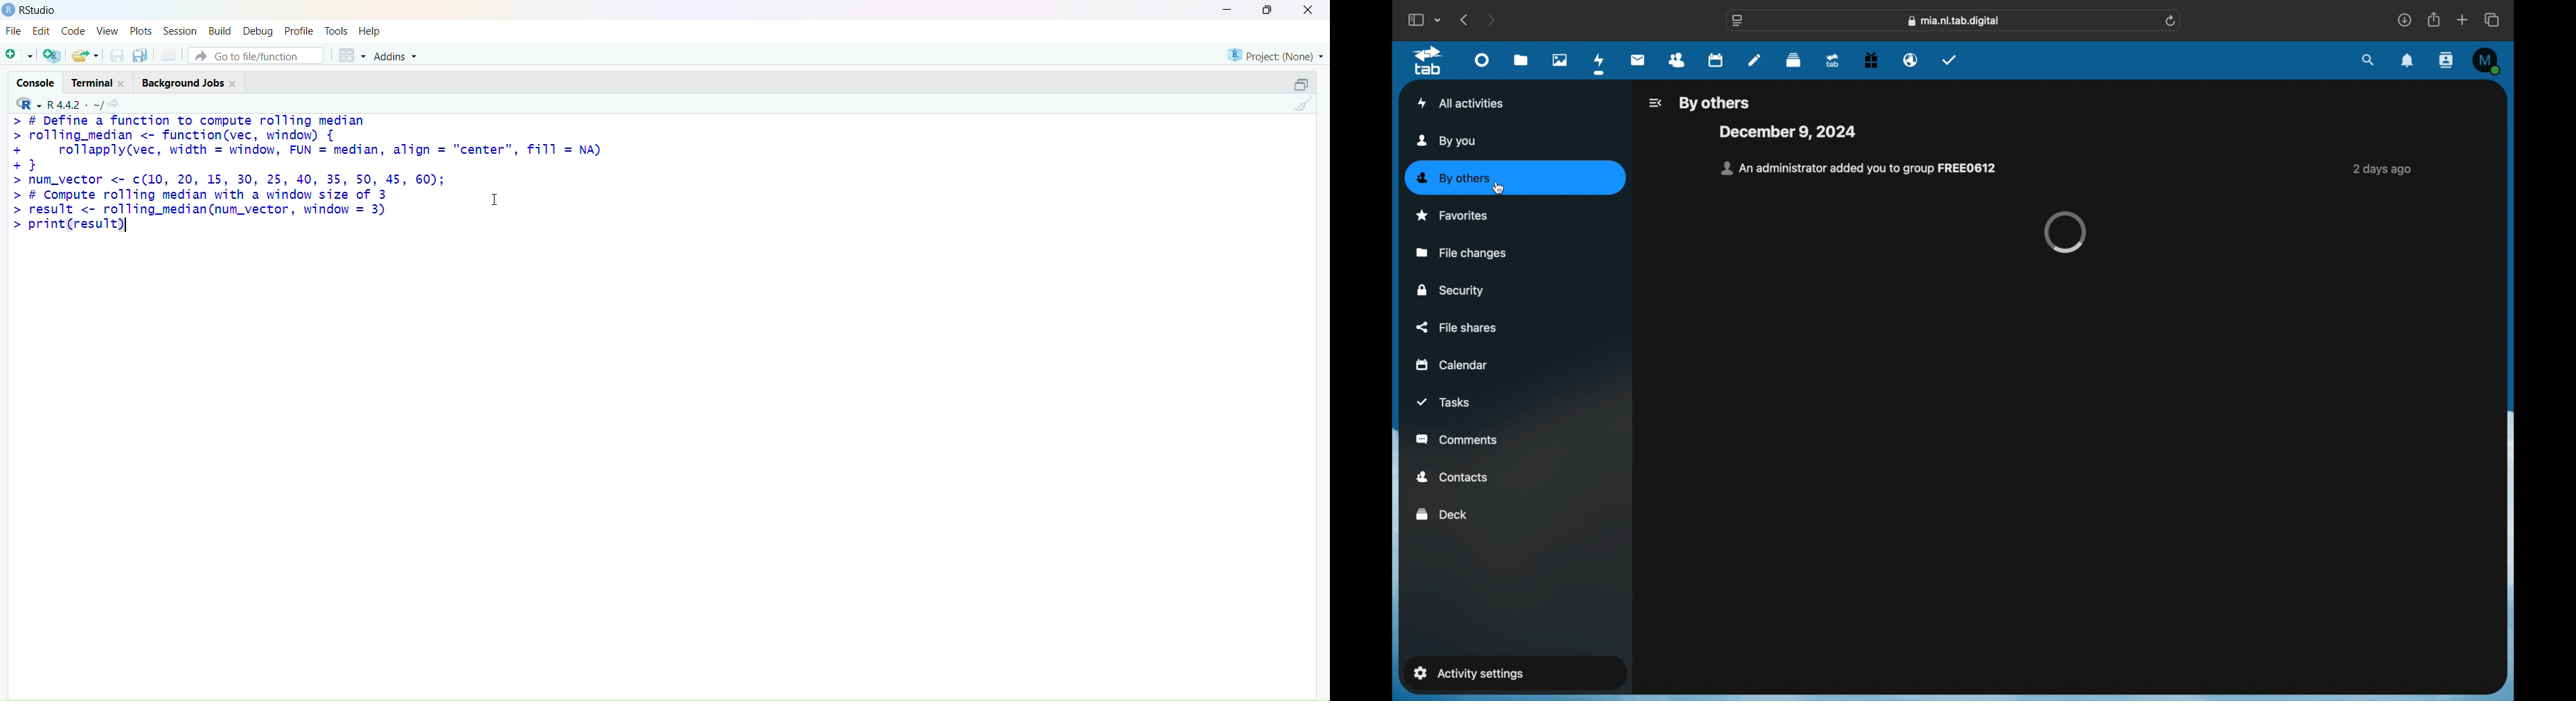  I want to click on R, so click(29, 103).